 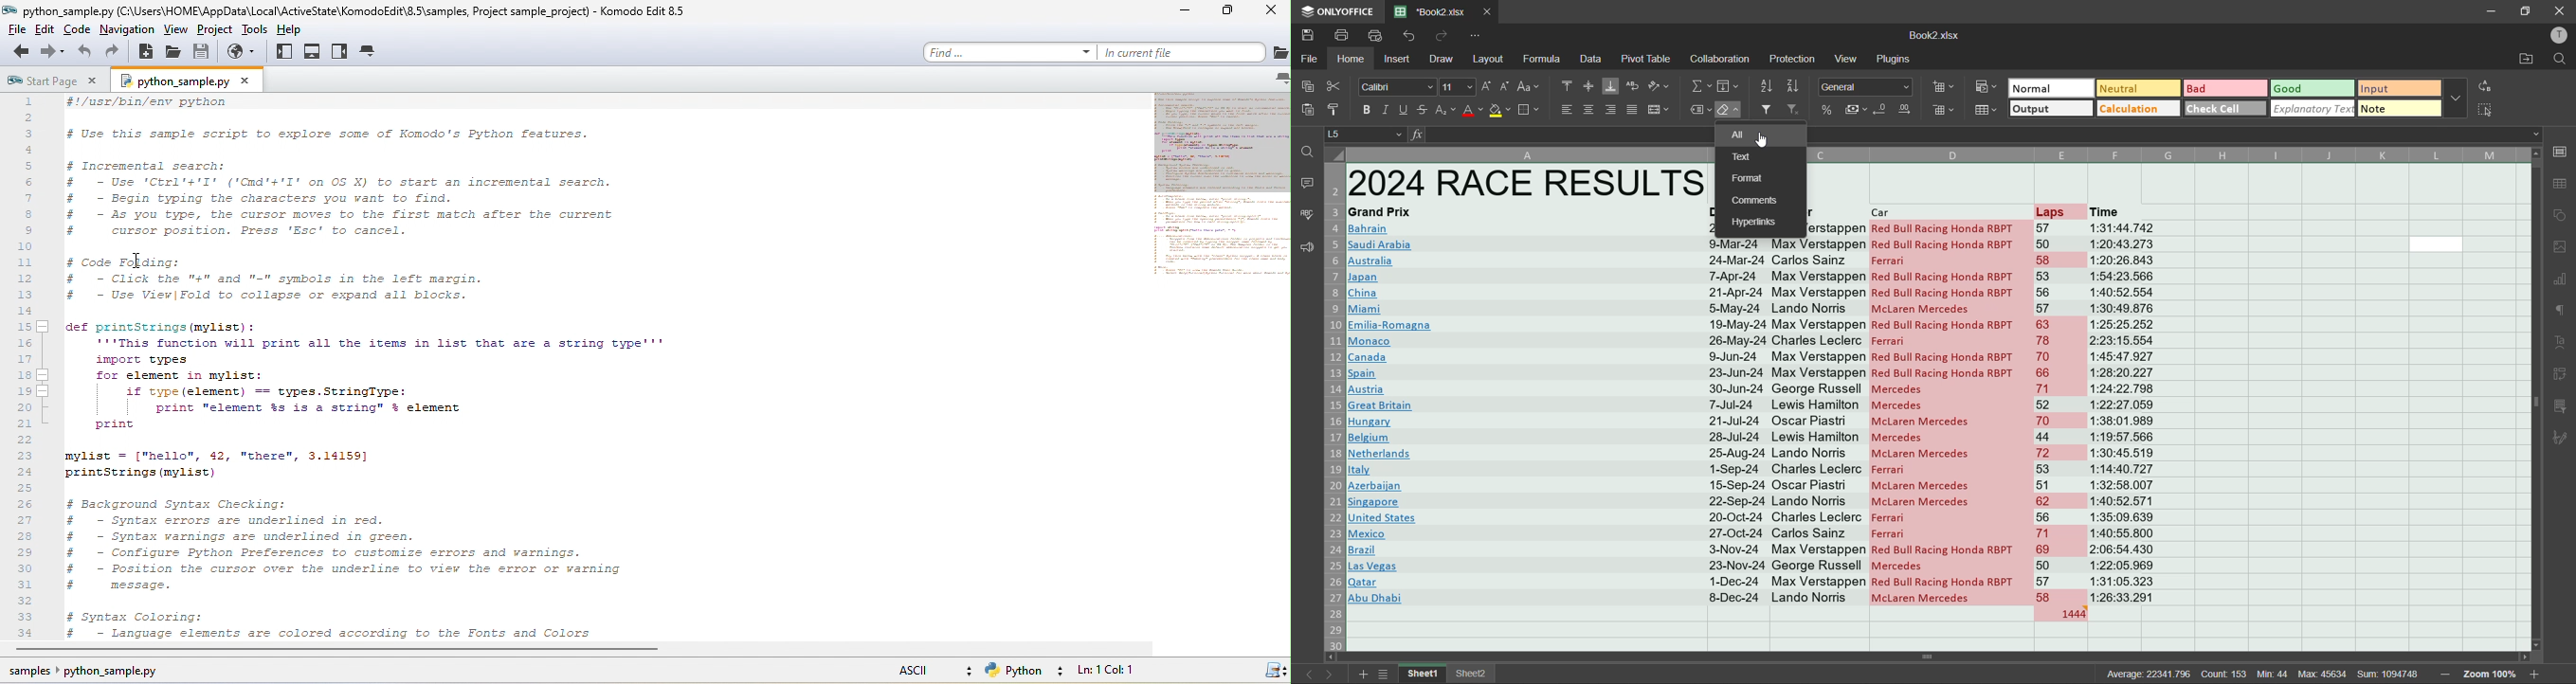 What do you see at coordinates (2557, 36) in the screenshot?
I see `profile` at bounding box center [2557, 36].